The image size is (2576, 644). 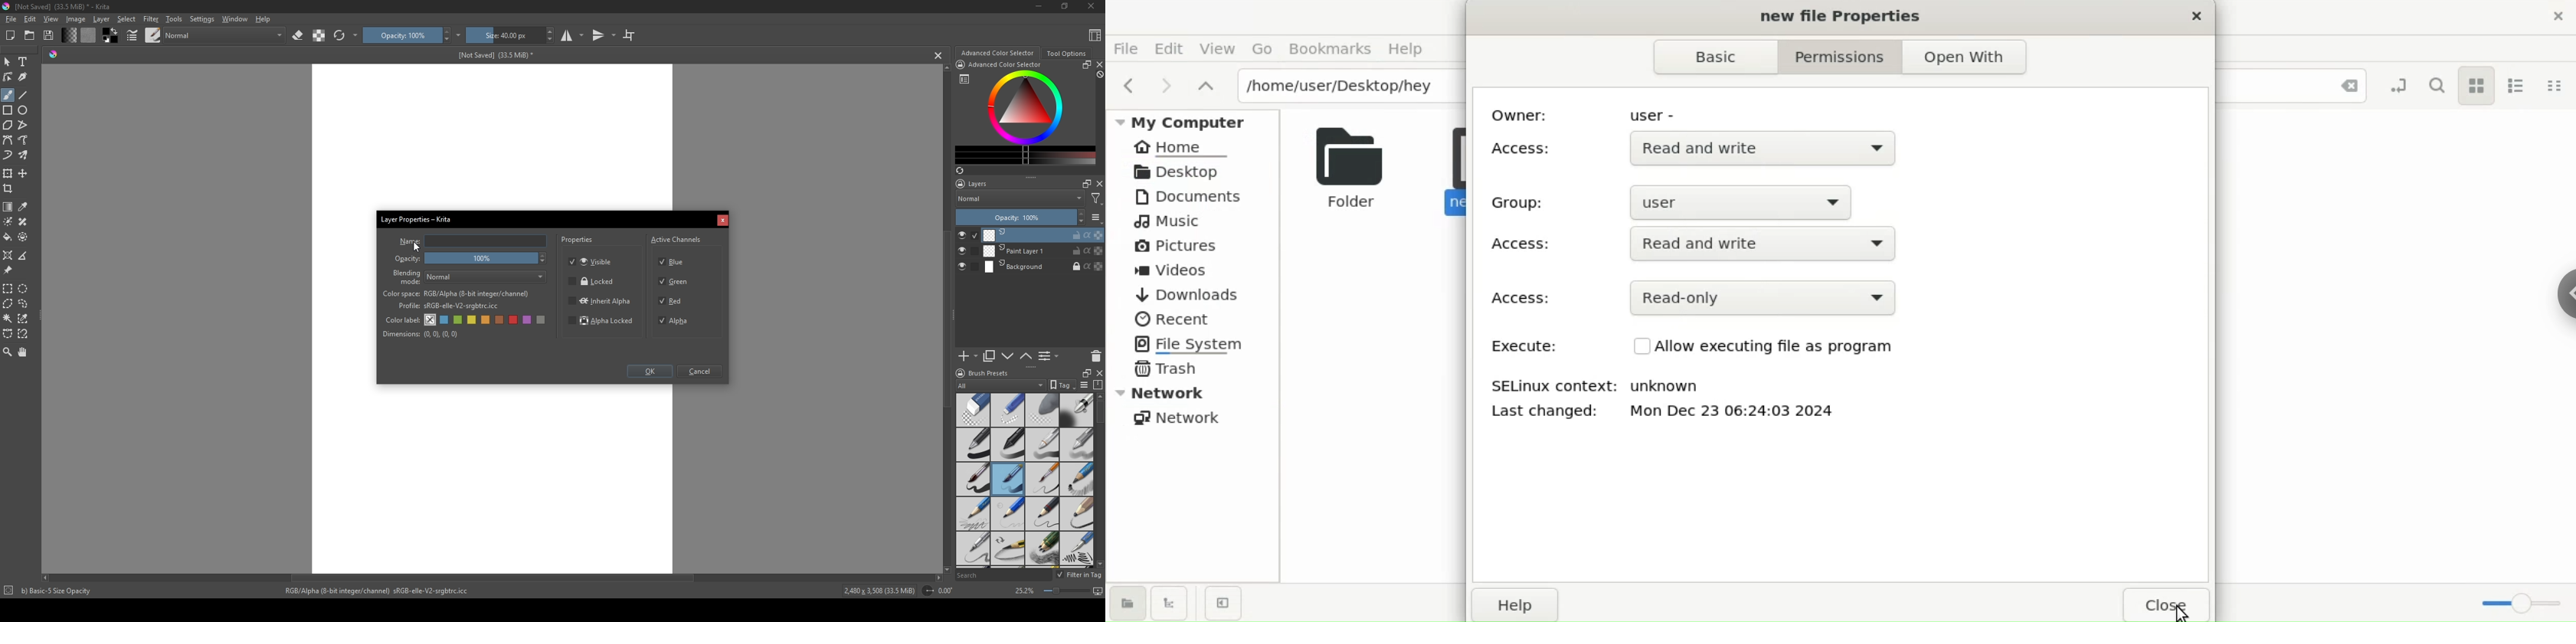 I want to click on Close, so click(x=2349, y=86).